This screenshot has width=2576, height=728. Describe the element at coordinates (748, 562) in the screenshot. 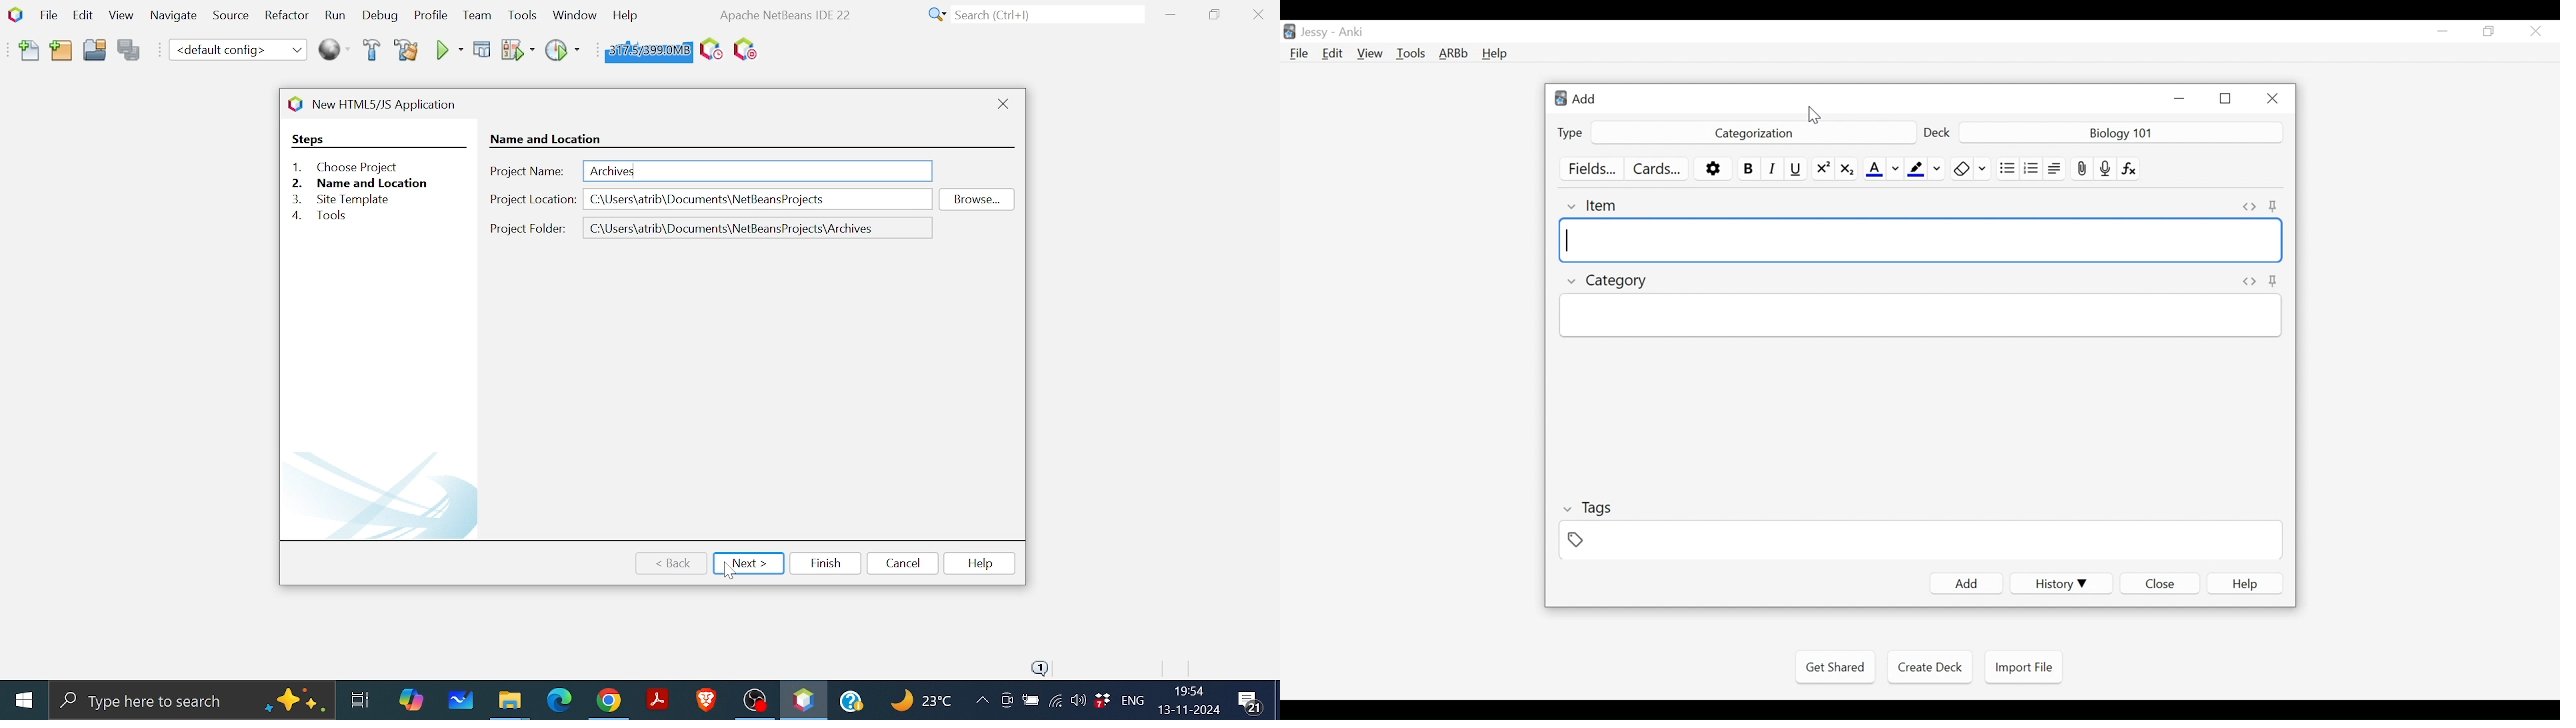

I see `Next` at that location.